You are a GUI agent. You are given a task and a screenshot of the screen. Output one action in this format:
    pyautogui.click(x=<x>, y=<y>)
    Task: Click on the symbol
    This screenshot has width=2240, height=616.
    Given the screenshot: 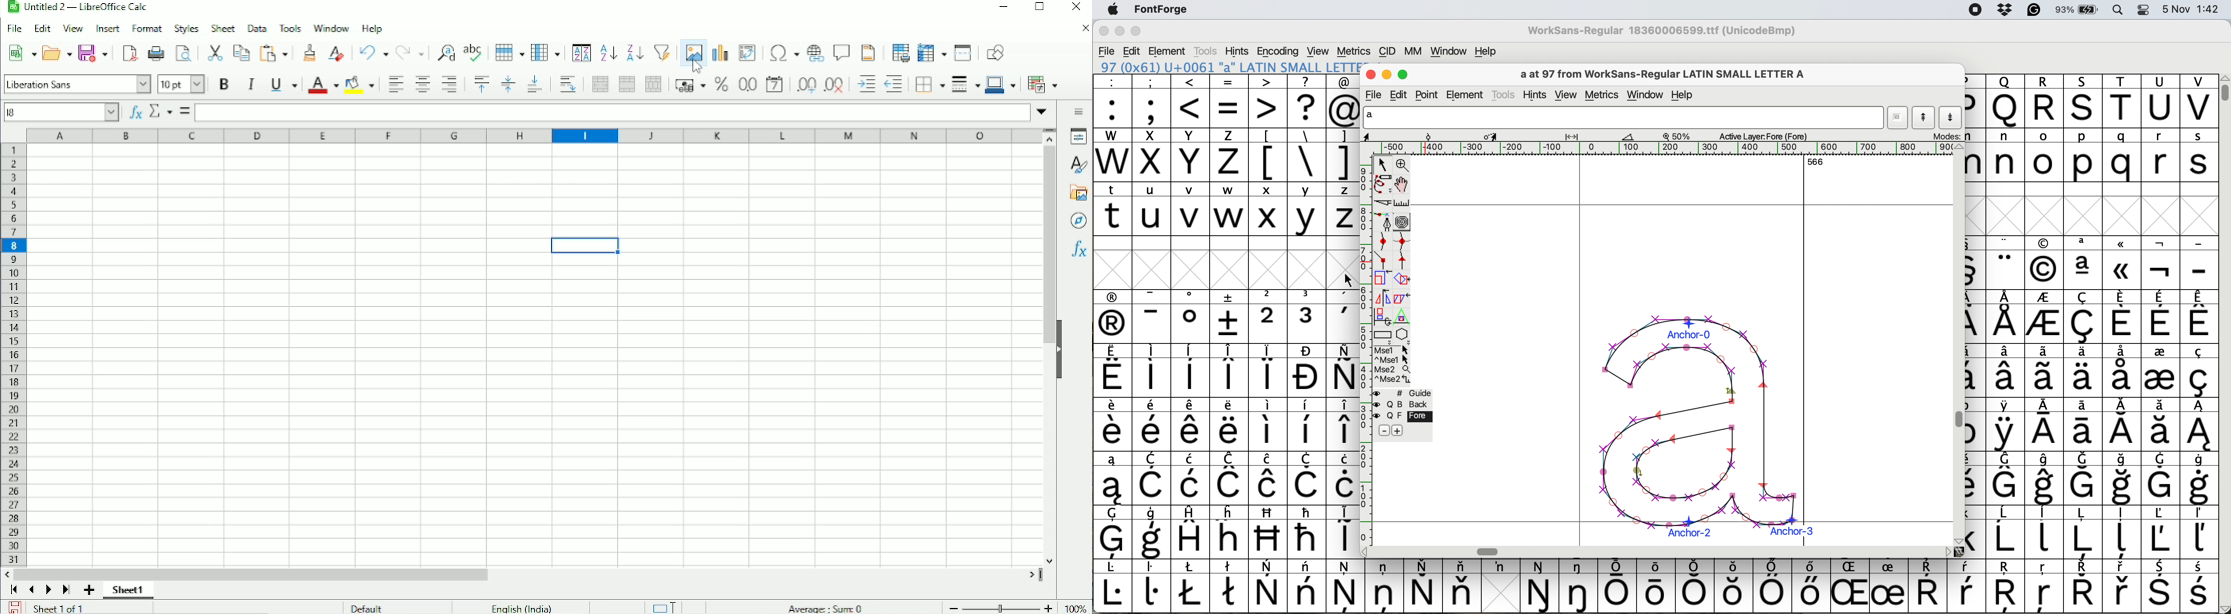 What is the action you would take?
    pyautogui.click(x=2123, y=369)
    